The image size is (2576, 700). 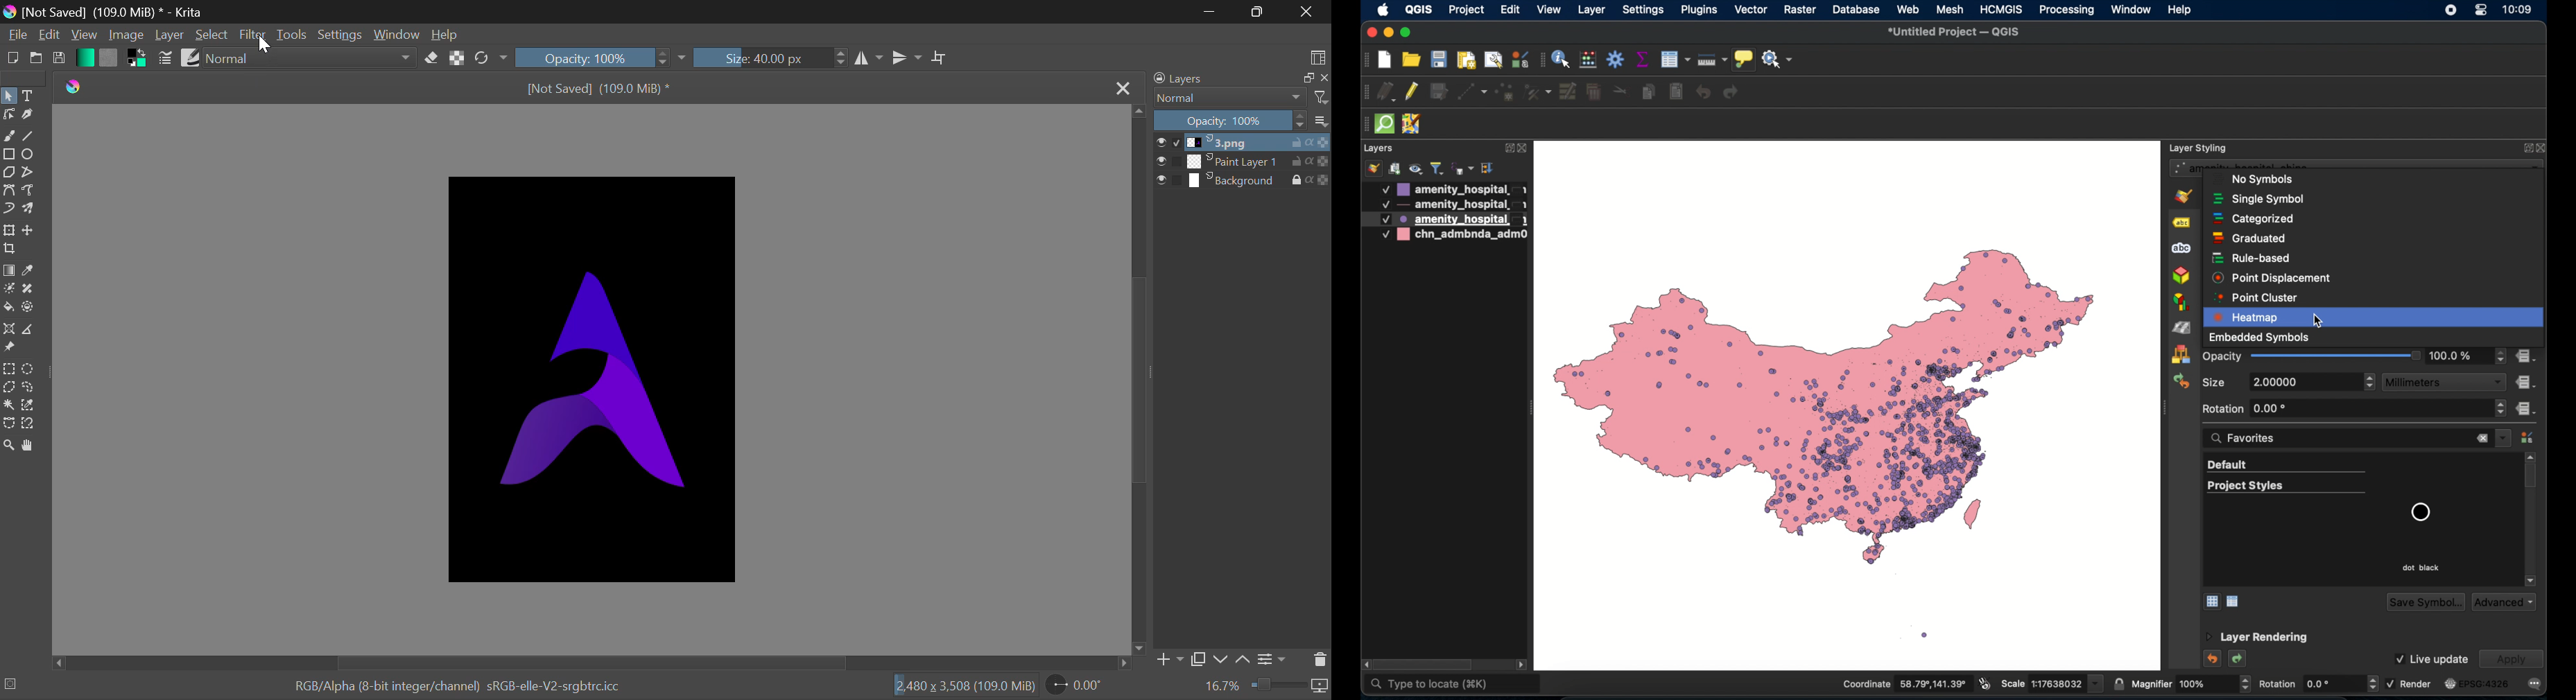 I want to click on Normal, so click(x=1240, y=98).